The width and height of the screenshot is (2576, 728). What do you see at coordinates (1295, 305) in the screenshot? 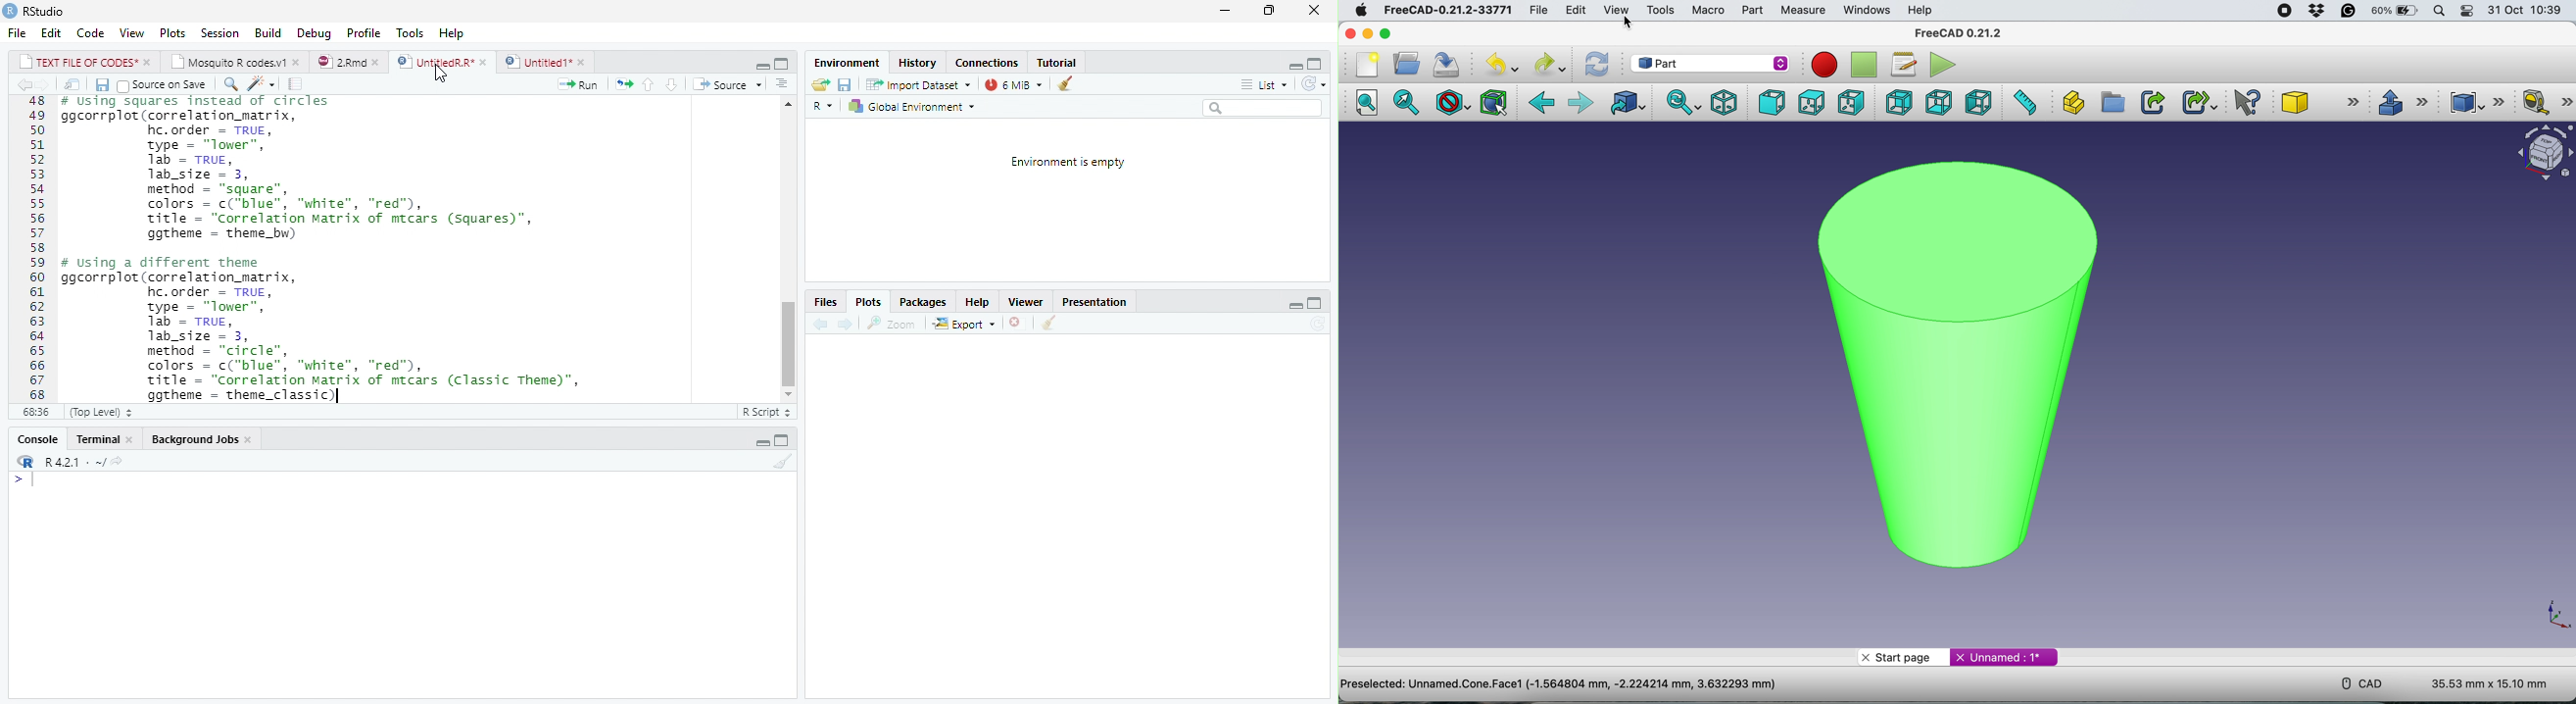
I see `hide r script` at bounding box center [1295, 305].